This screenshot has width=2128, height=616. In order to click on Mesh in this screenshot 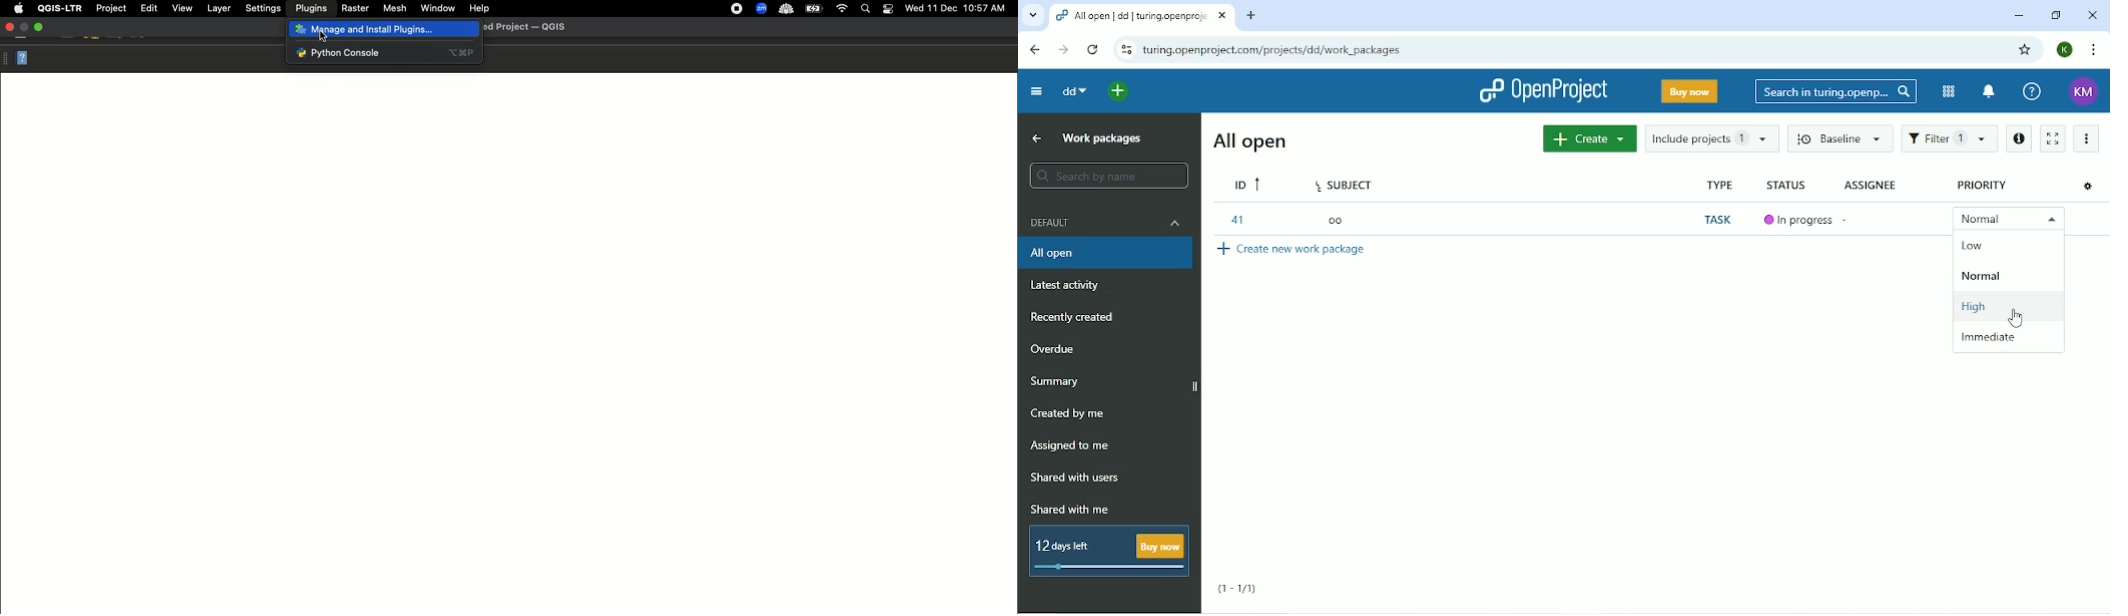, I will do `click(395, 9)`.